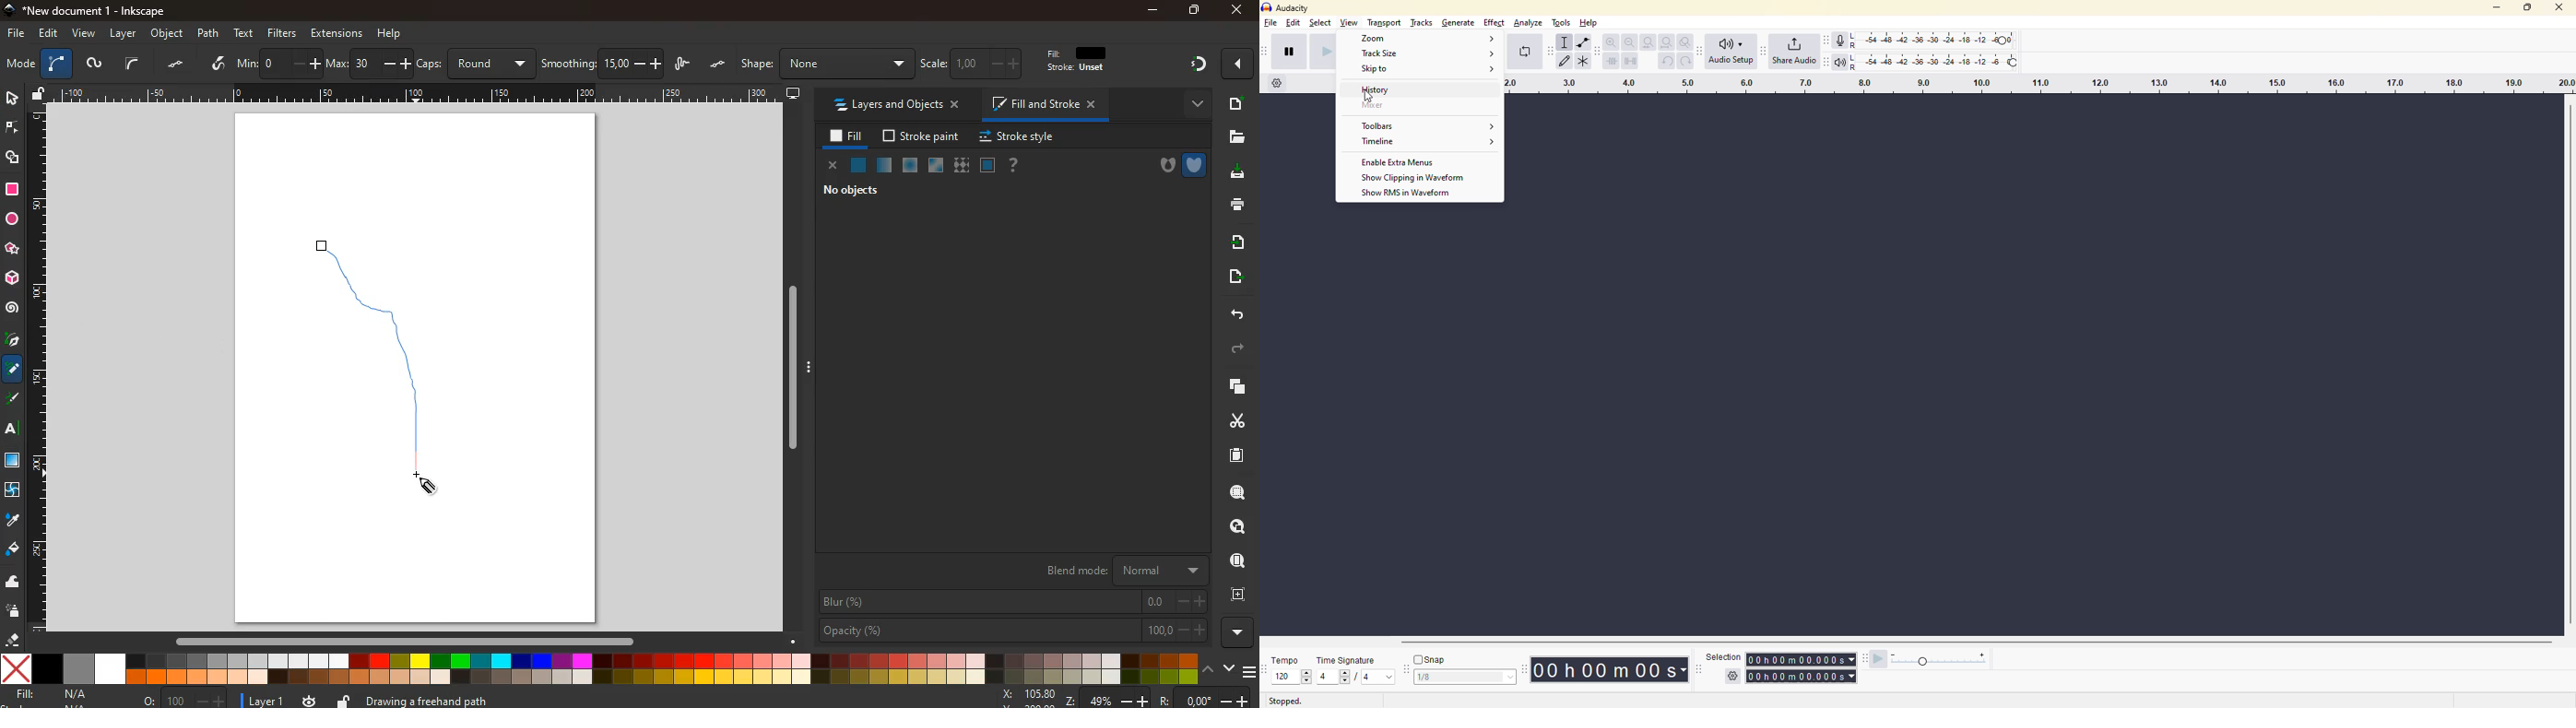  I want to click on frame, so click(987, 165).